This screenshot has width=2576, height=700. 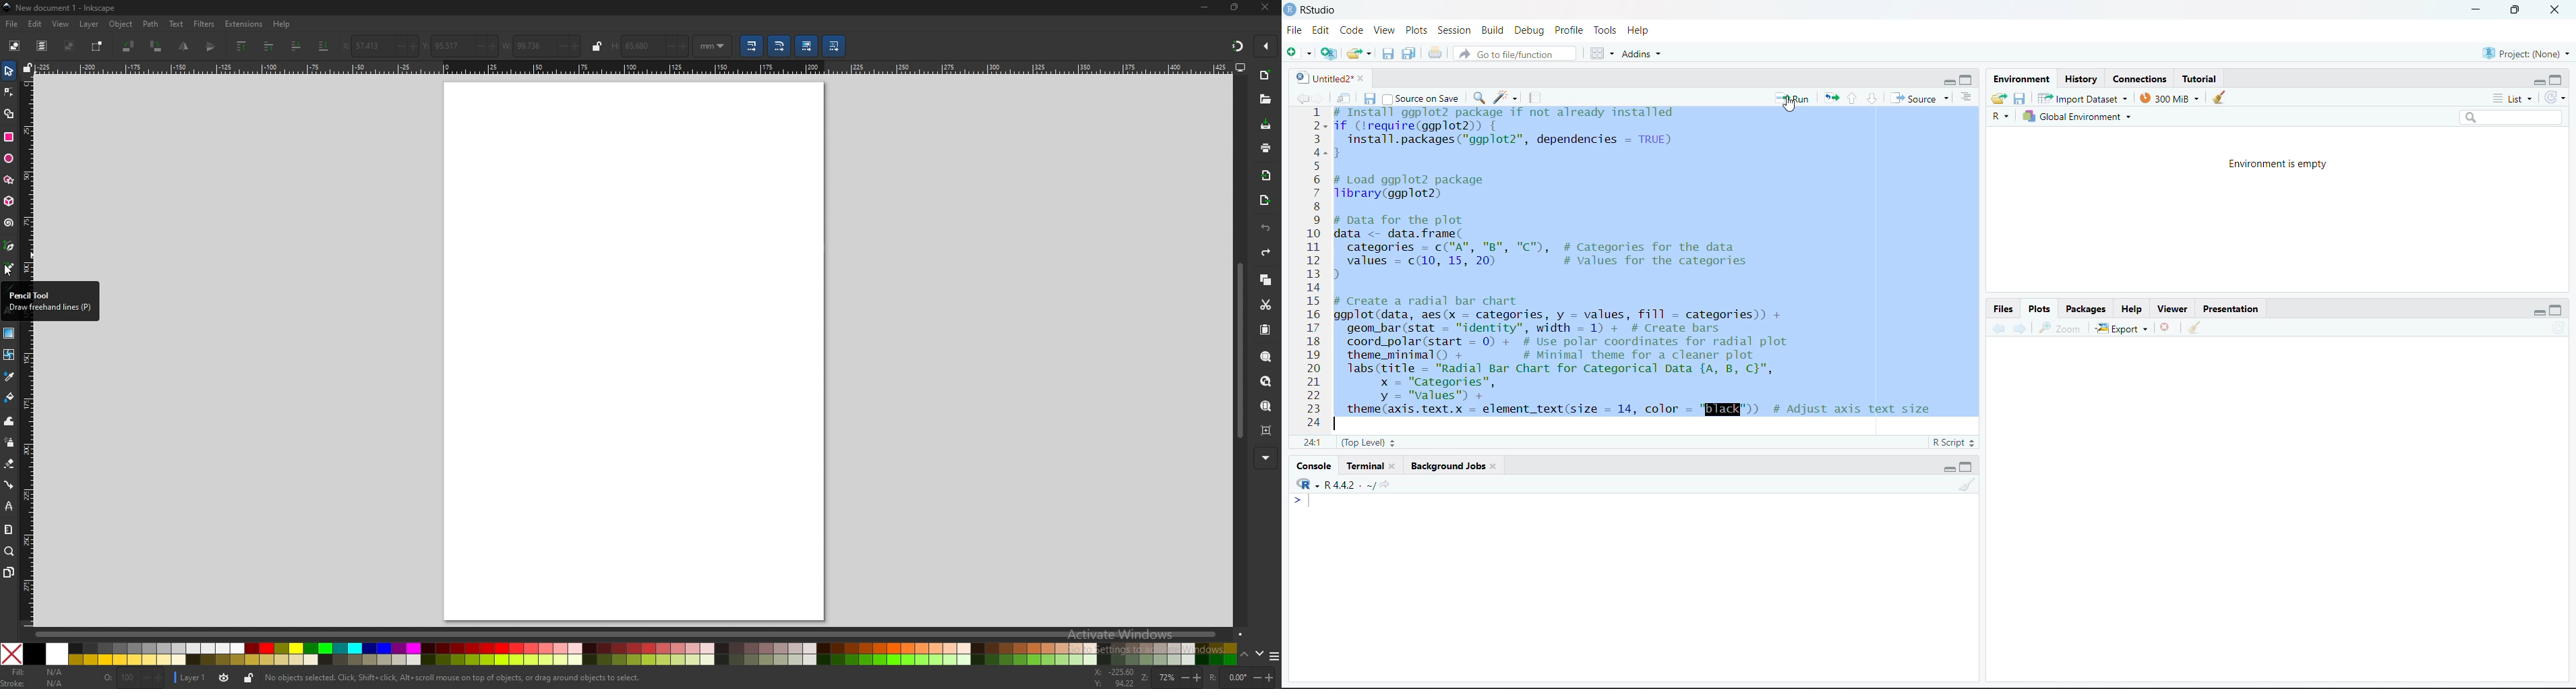 What do you see at coordinates (2539, 310) in the screenshot?
I see `hide r script` at bounding box center [2539, 310].